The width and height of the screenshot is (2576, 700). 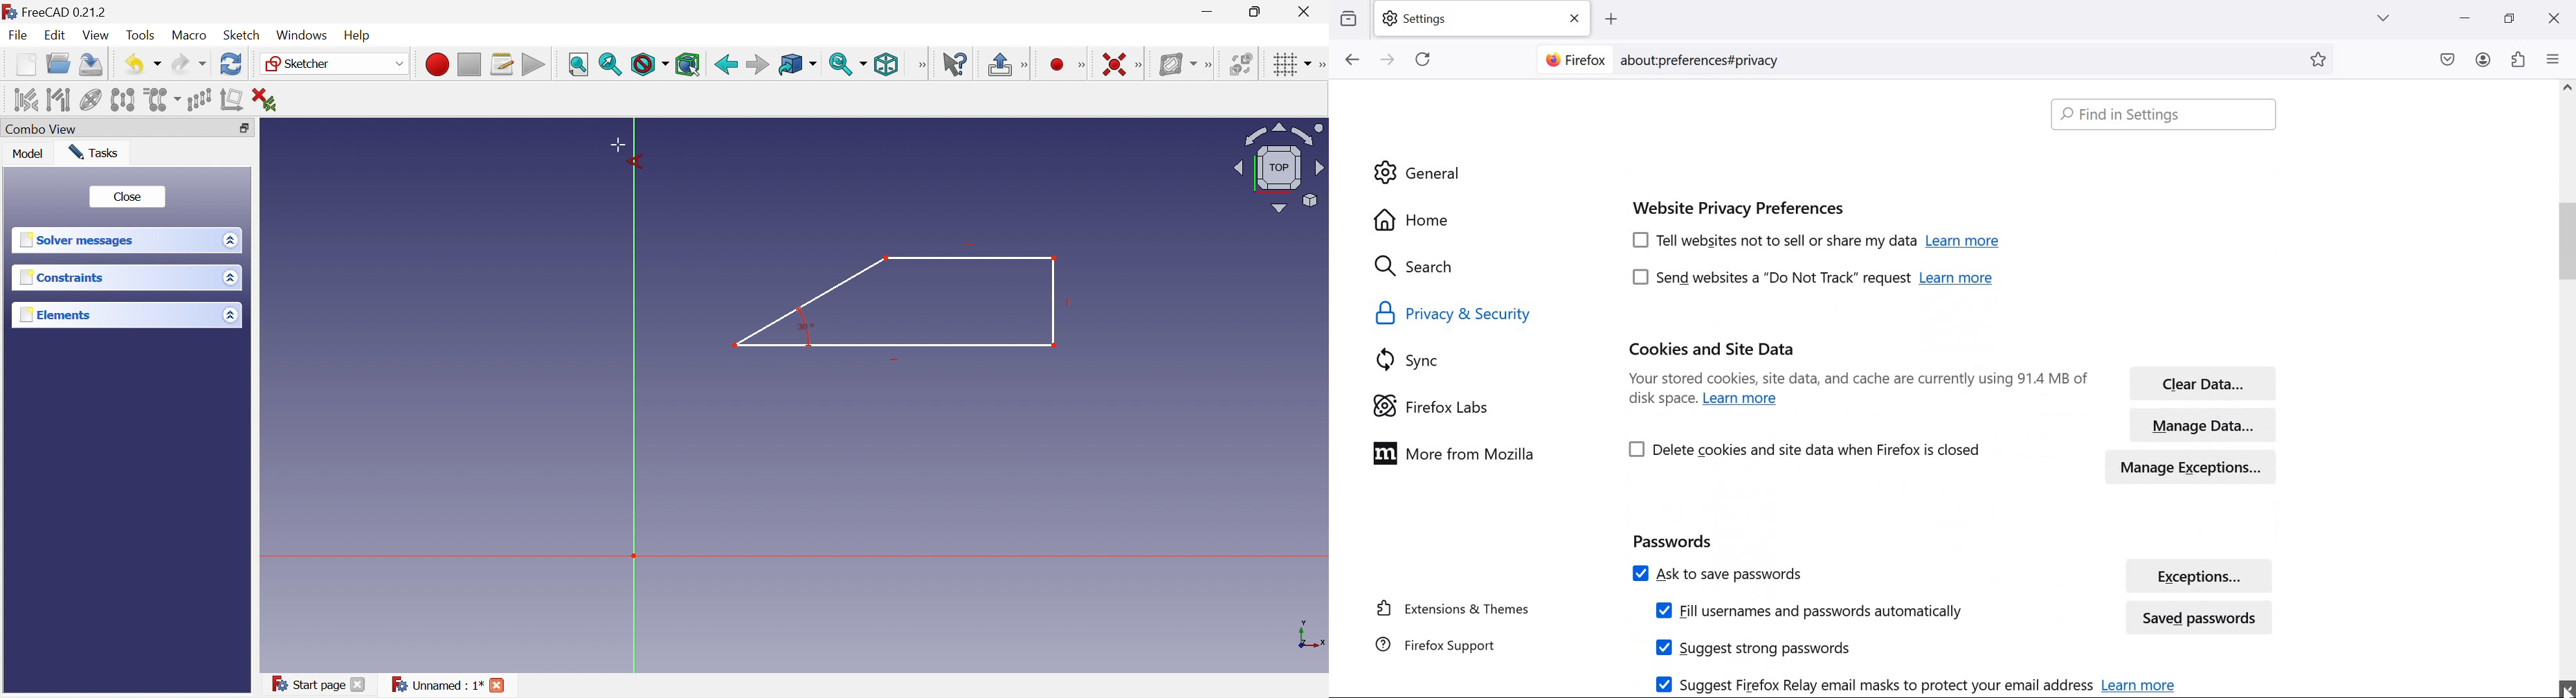 I want to click on  Delete cookies and site data when Firefox is closed, so click(x=1806, y=446).